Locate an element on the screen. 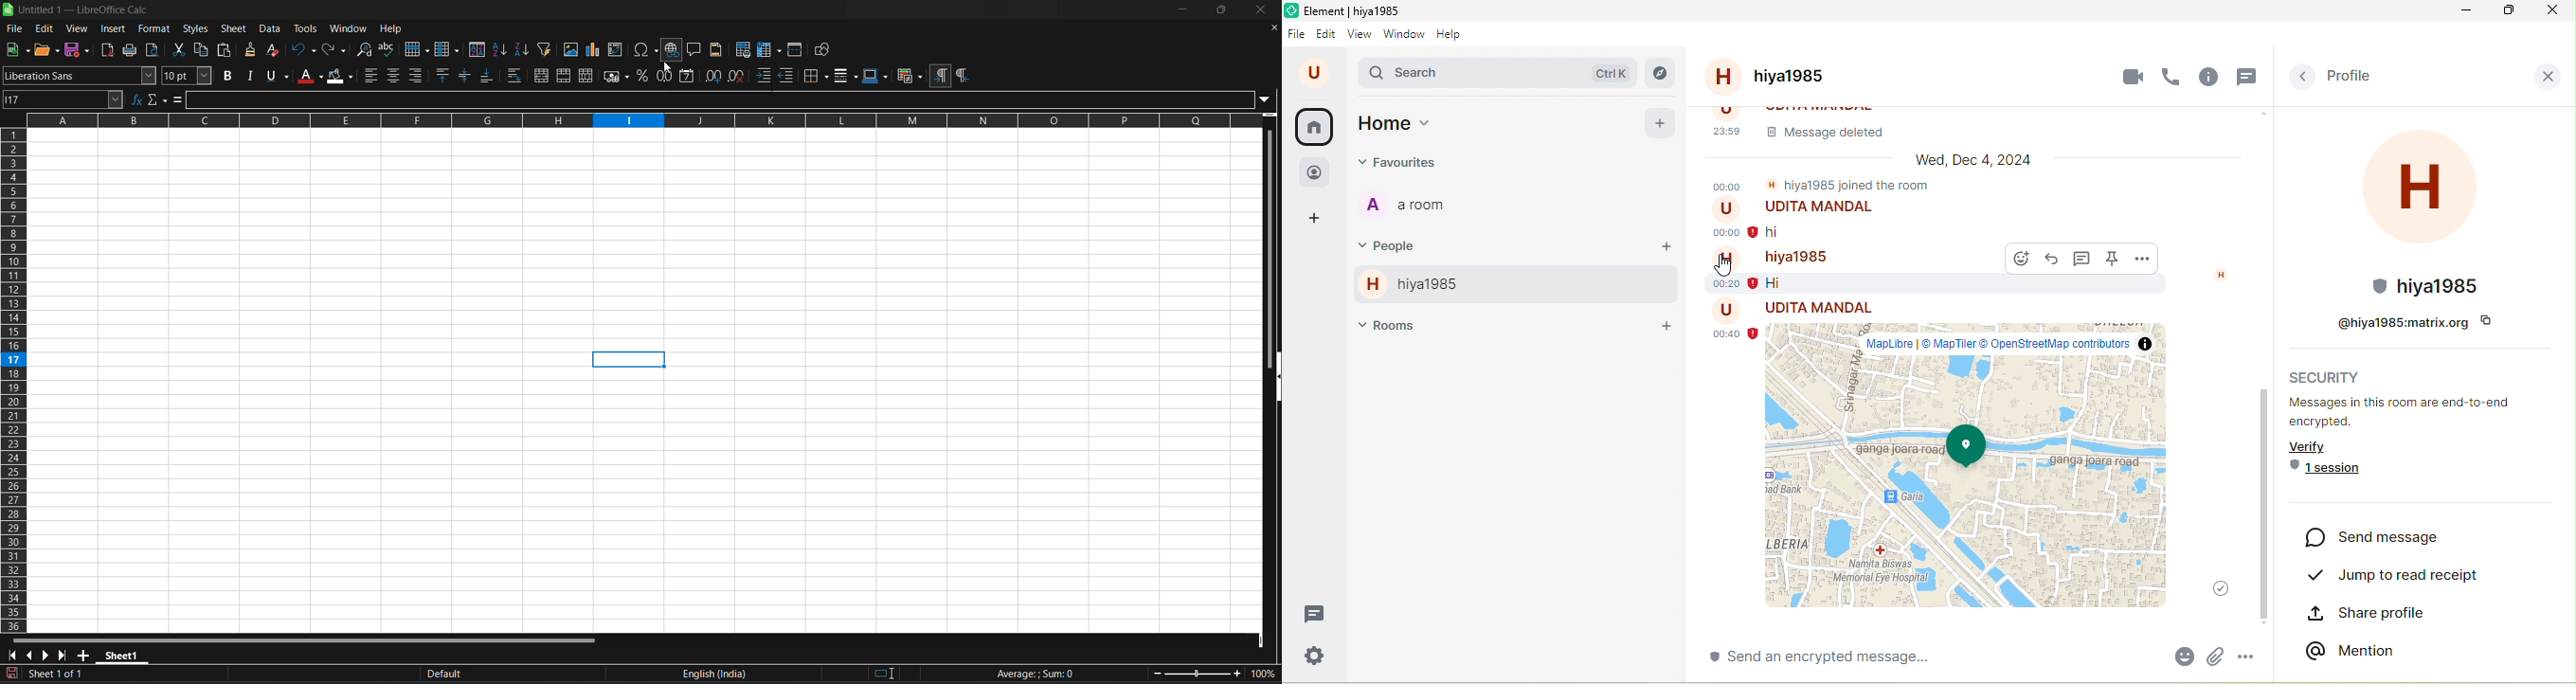 This screenshot has width=2576, height=700. border styles is located at coordinates (846, 75).